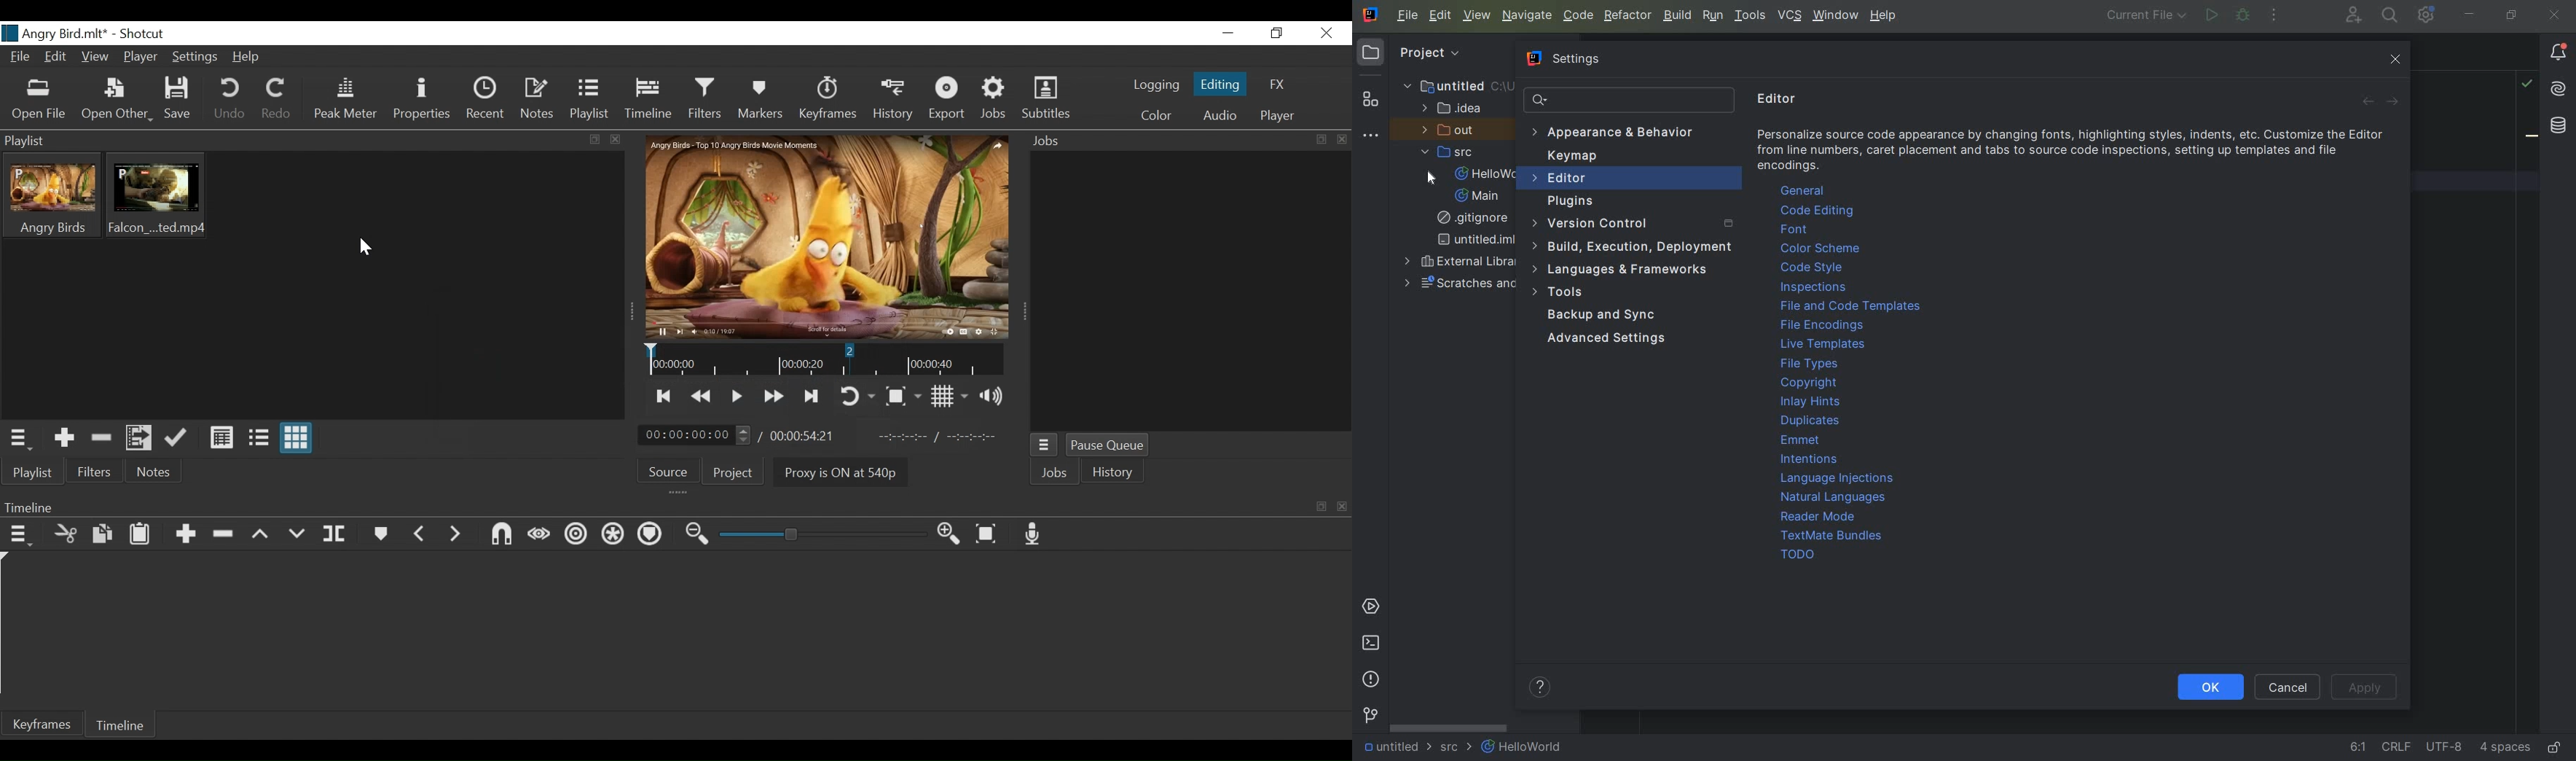 Image resolution: width=2576 pixels, height=784 pixels. I want to click on Update, so click(177, 439).